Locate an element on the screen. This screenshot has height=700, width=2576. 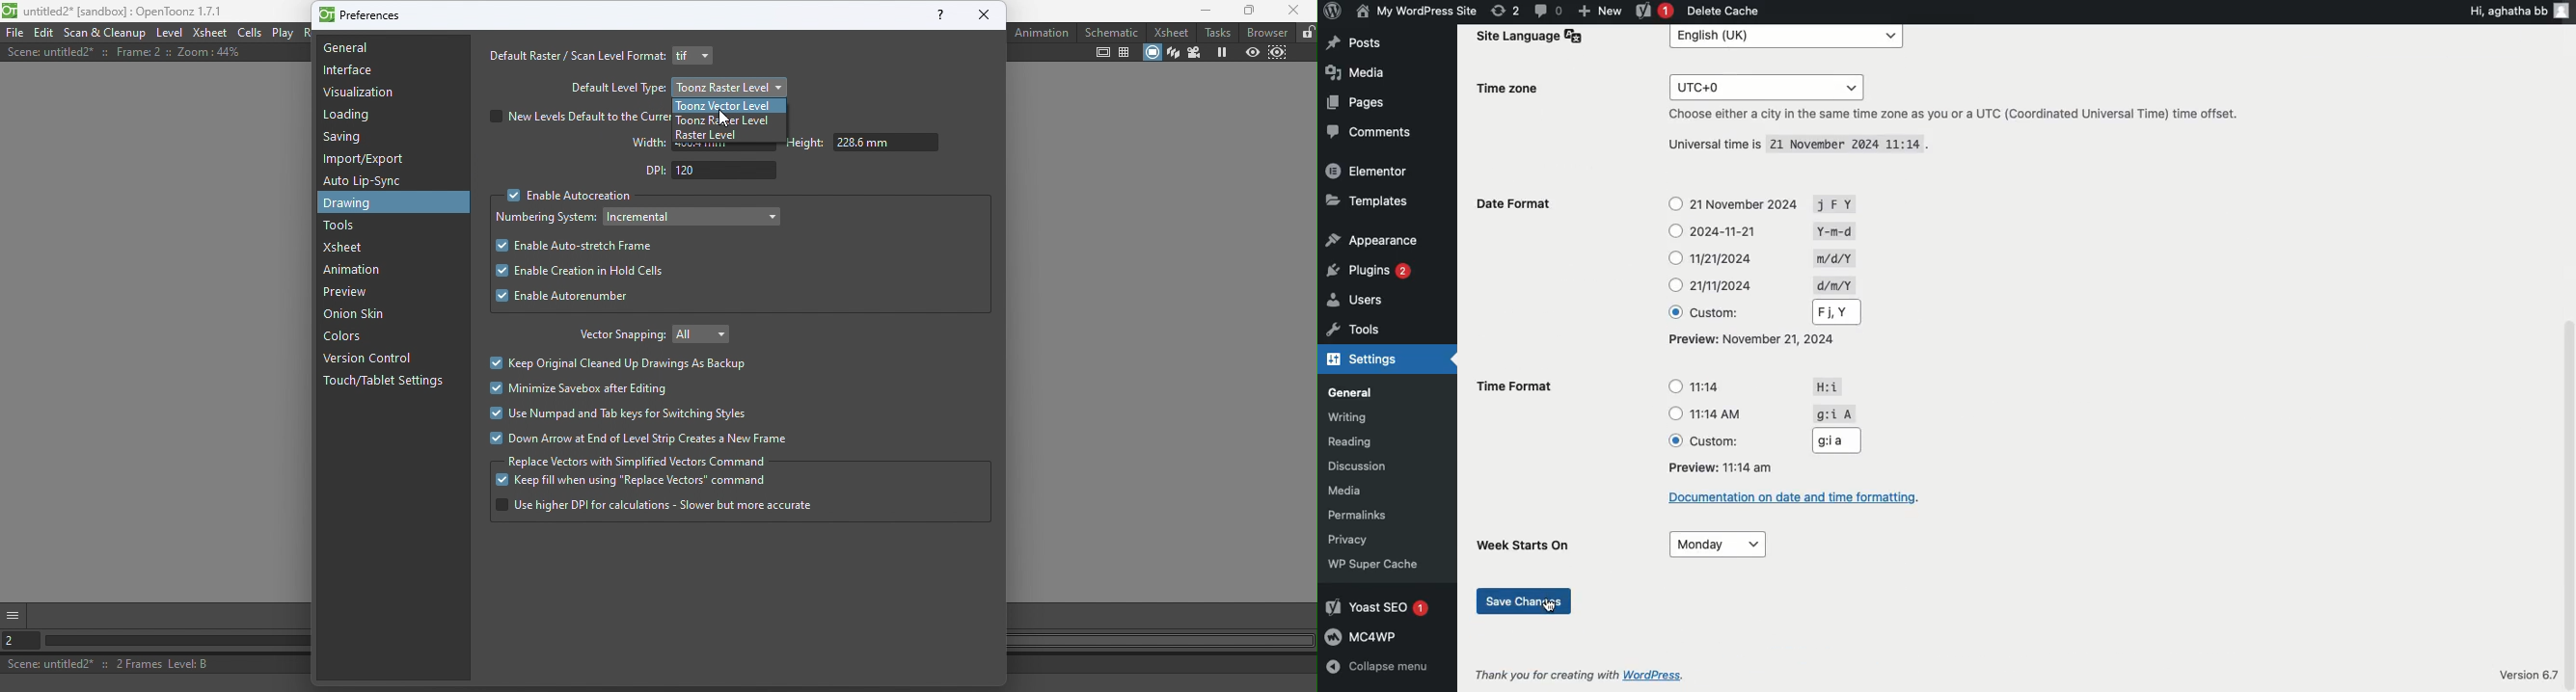
Posts is located at coordinates (1354, 43).